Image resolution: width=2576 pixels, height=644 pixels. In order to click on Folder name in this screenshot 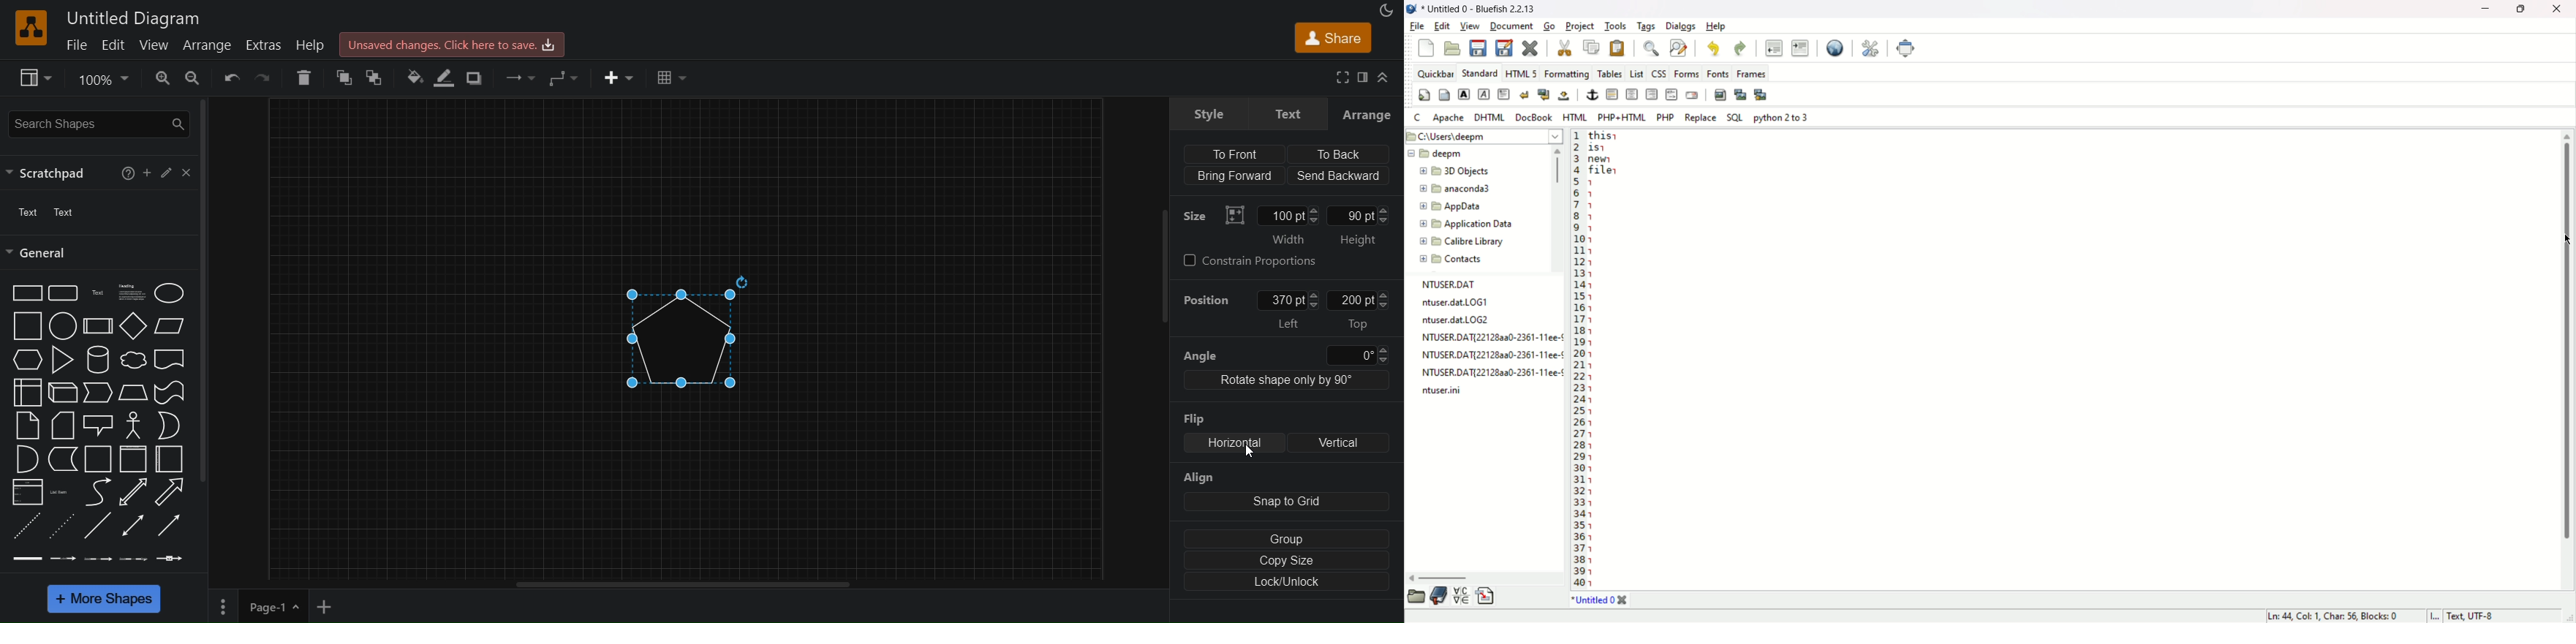, I will do `click(1458, 190)`.